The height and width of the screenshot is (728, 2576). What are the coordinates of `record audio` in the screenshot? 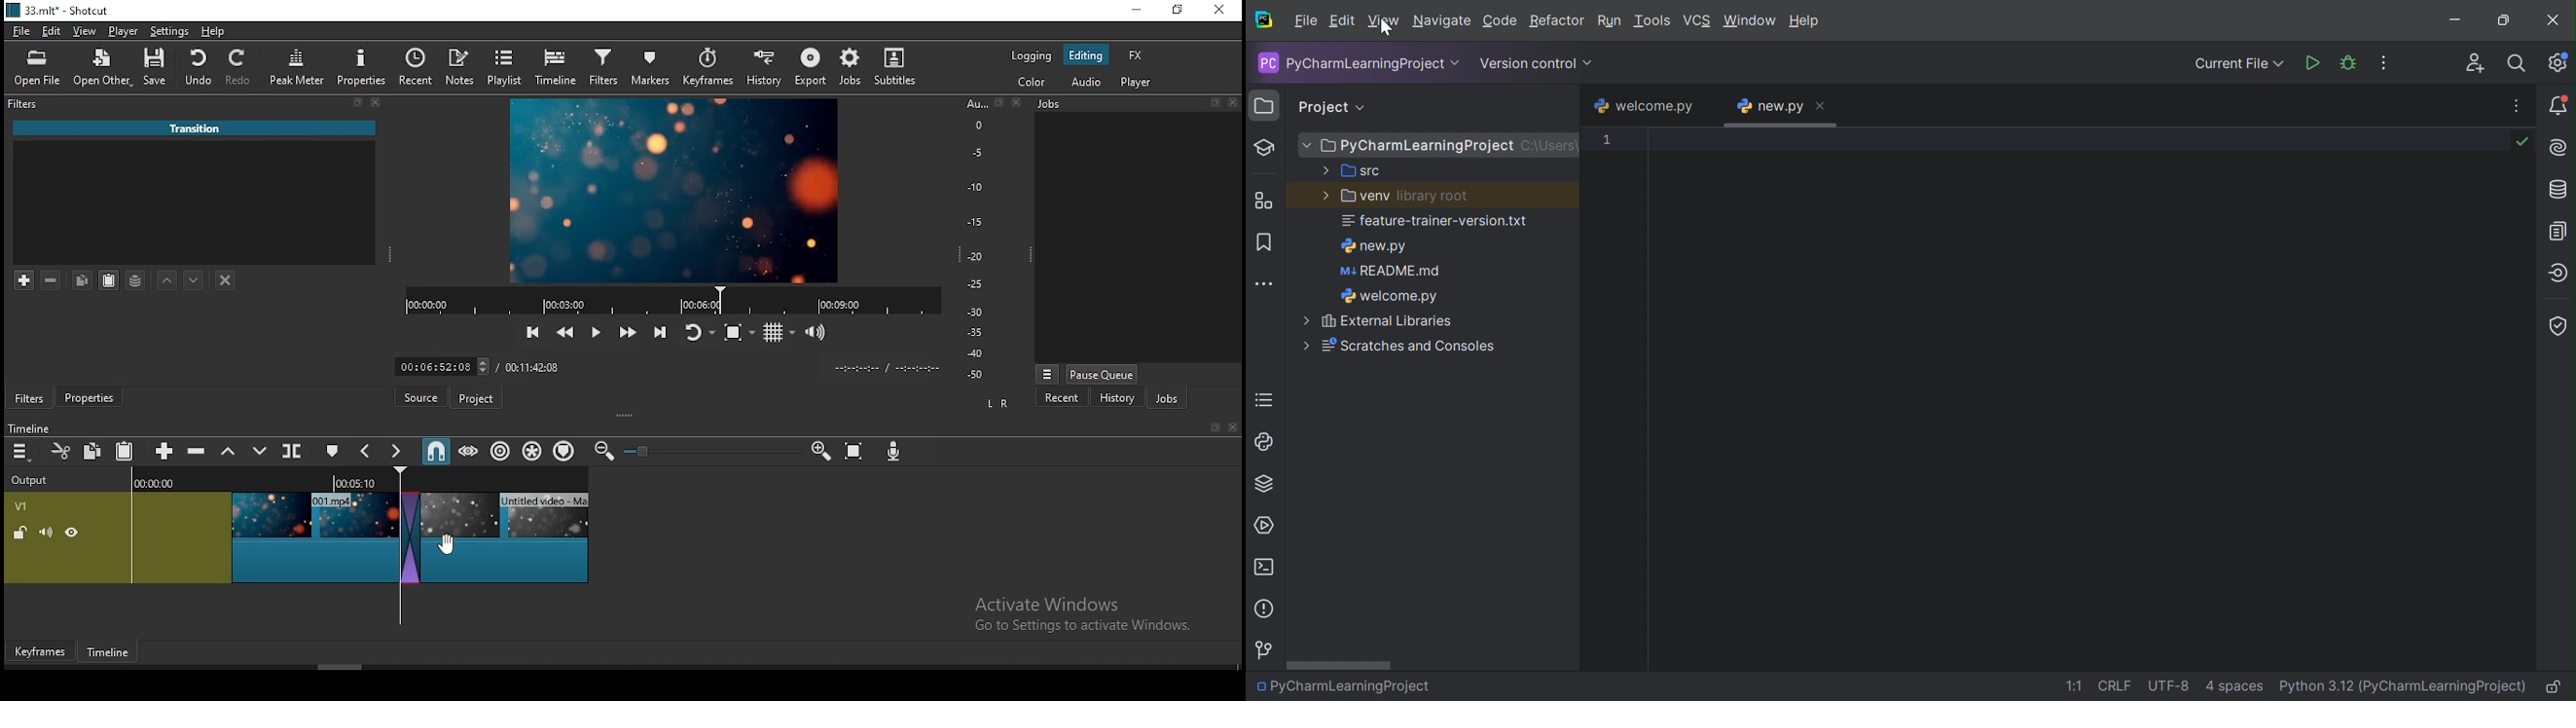 It's located at (895, 454).